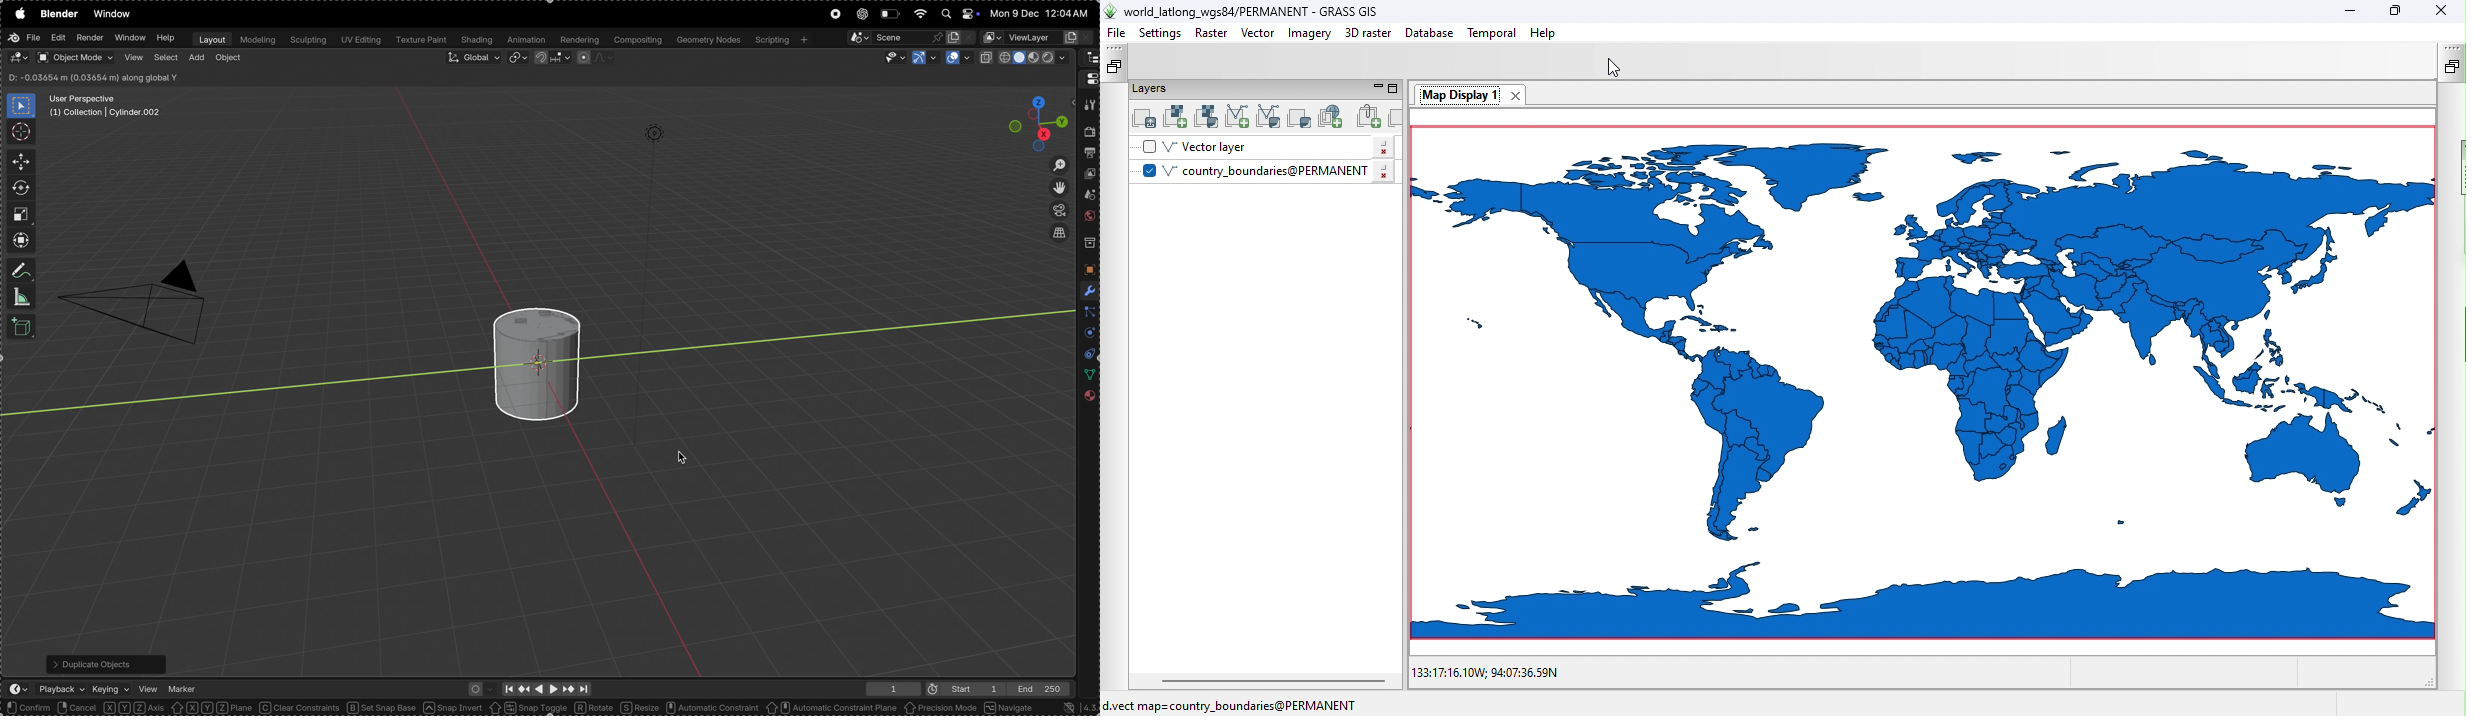  What do you see at coordinates (546, 688) in the screenshot?
I see `playback controls` at bounding box center [546, 688].